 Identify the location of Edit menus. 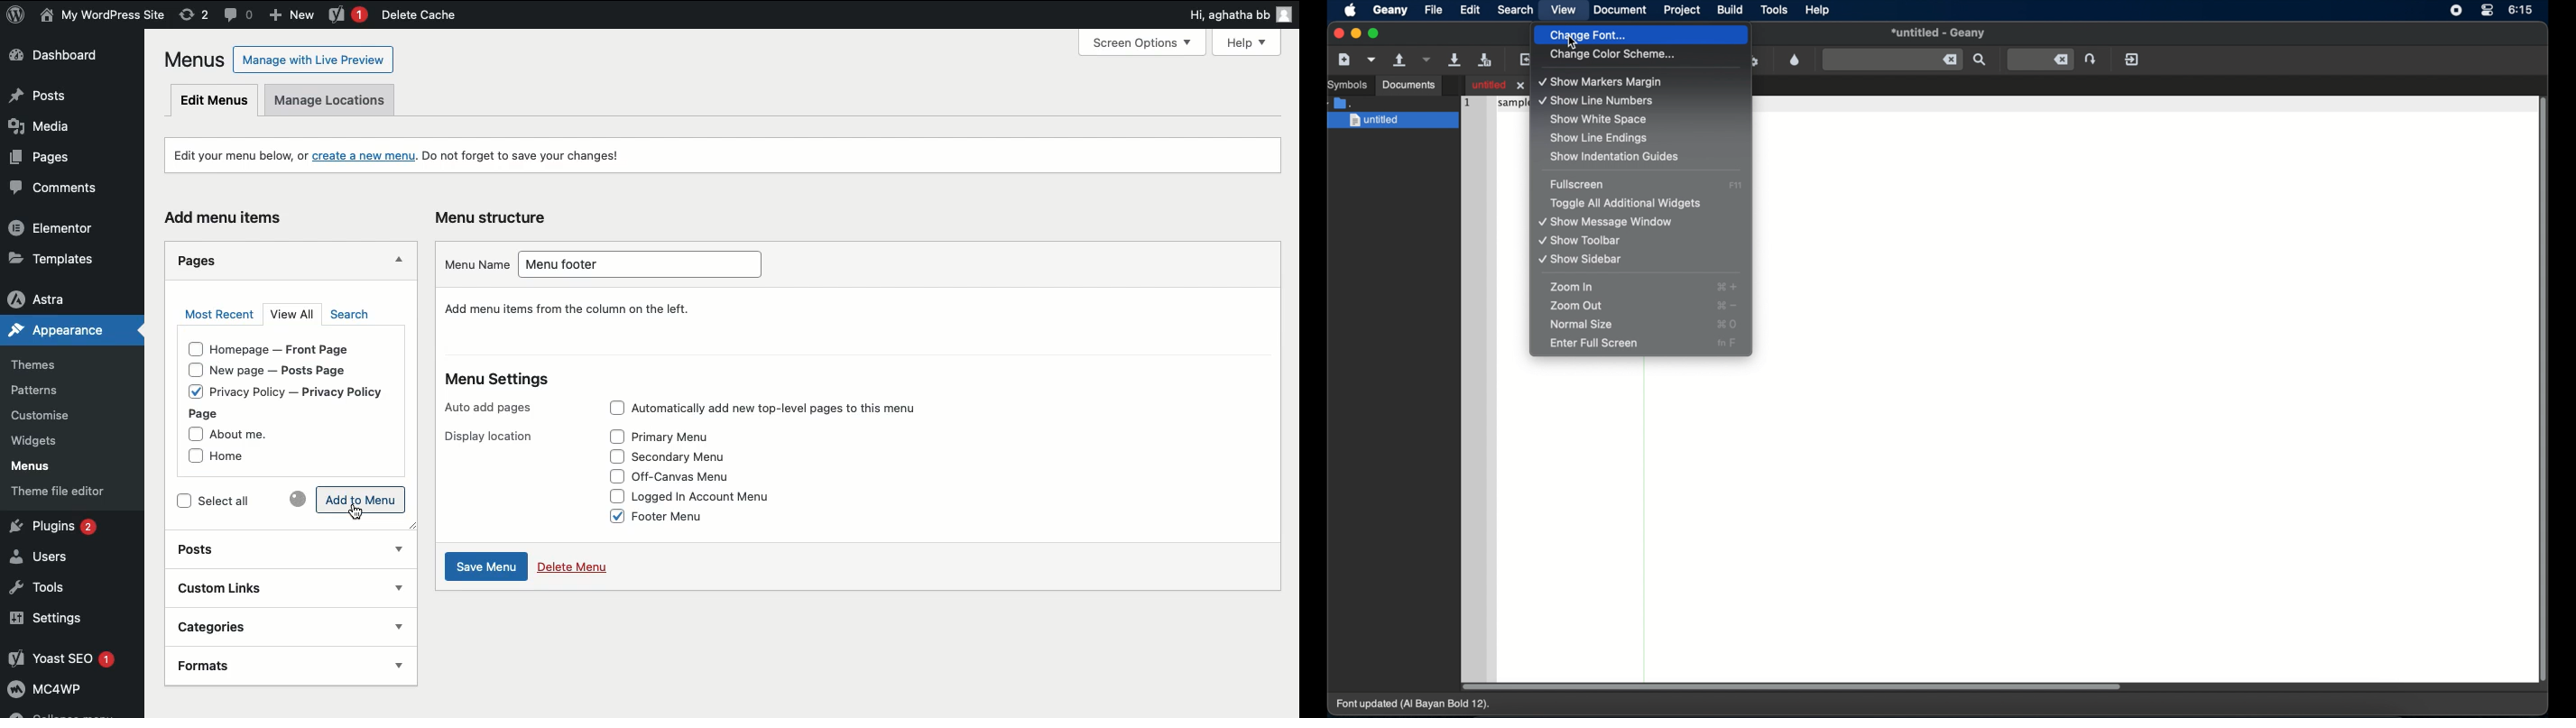
(215, 101).